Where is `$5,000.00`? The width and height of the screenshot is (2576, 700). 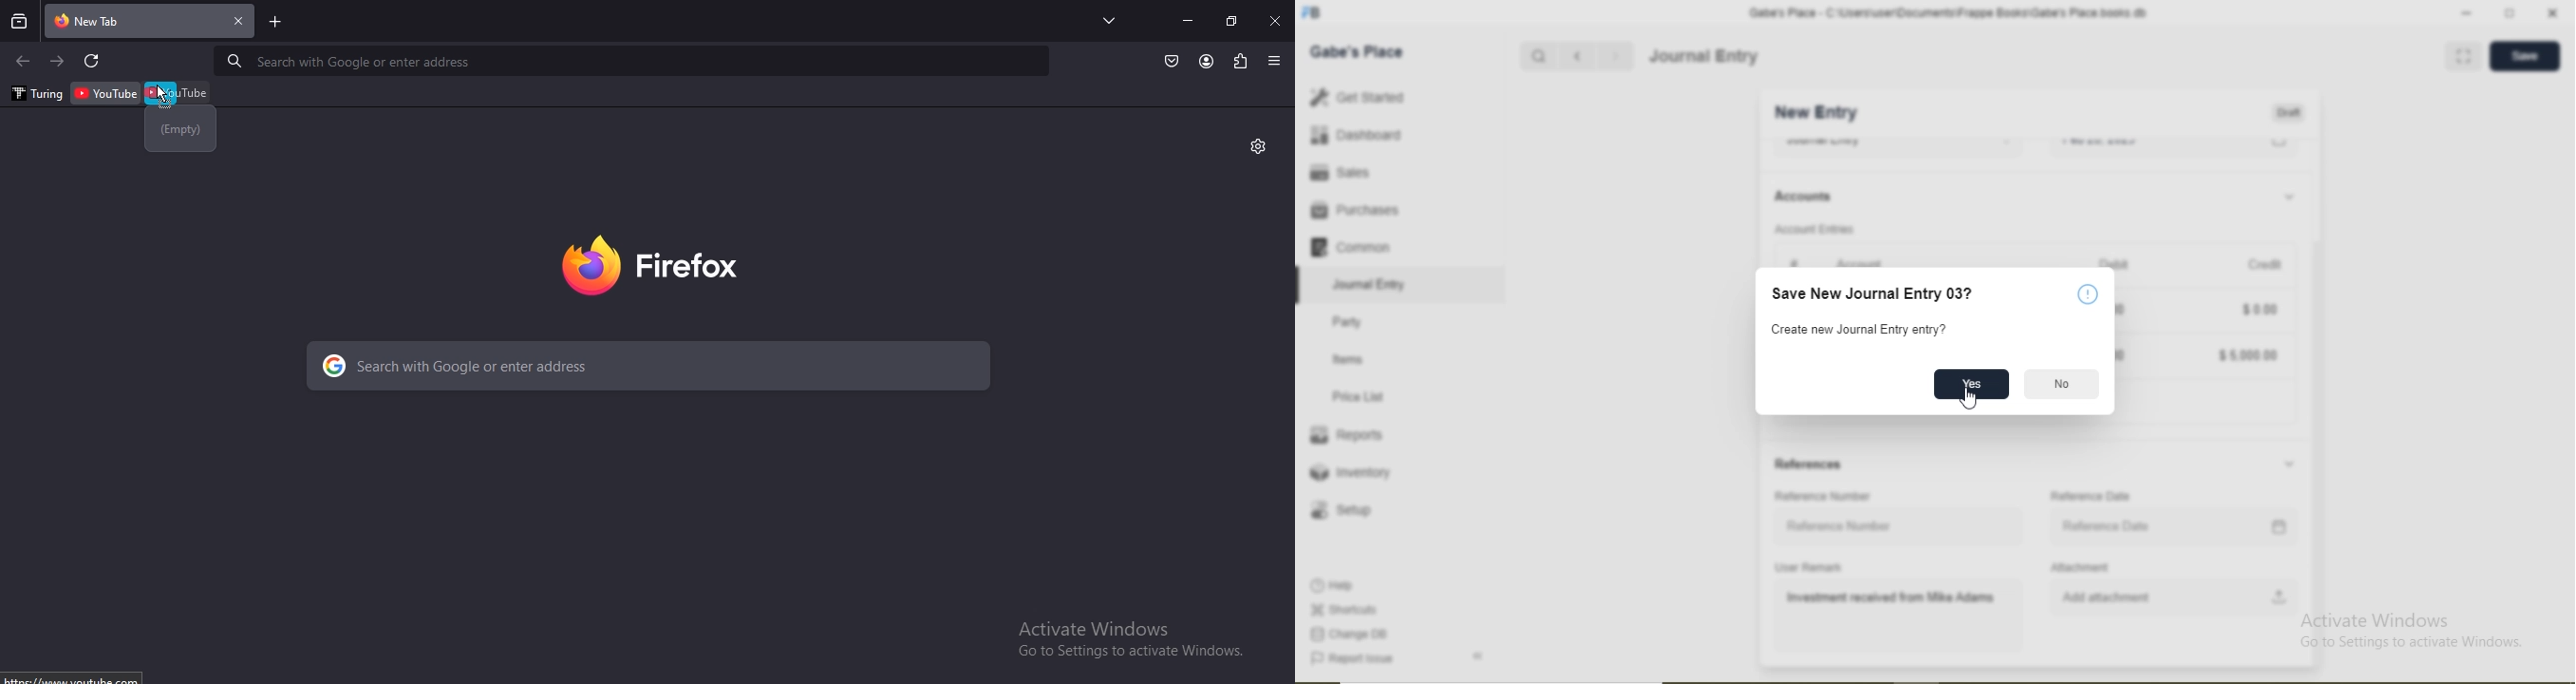
$5,000.00 is located at coordinates (2247, 356).